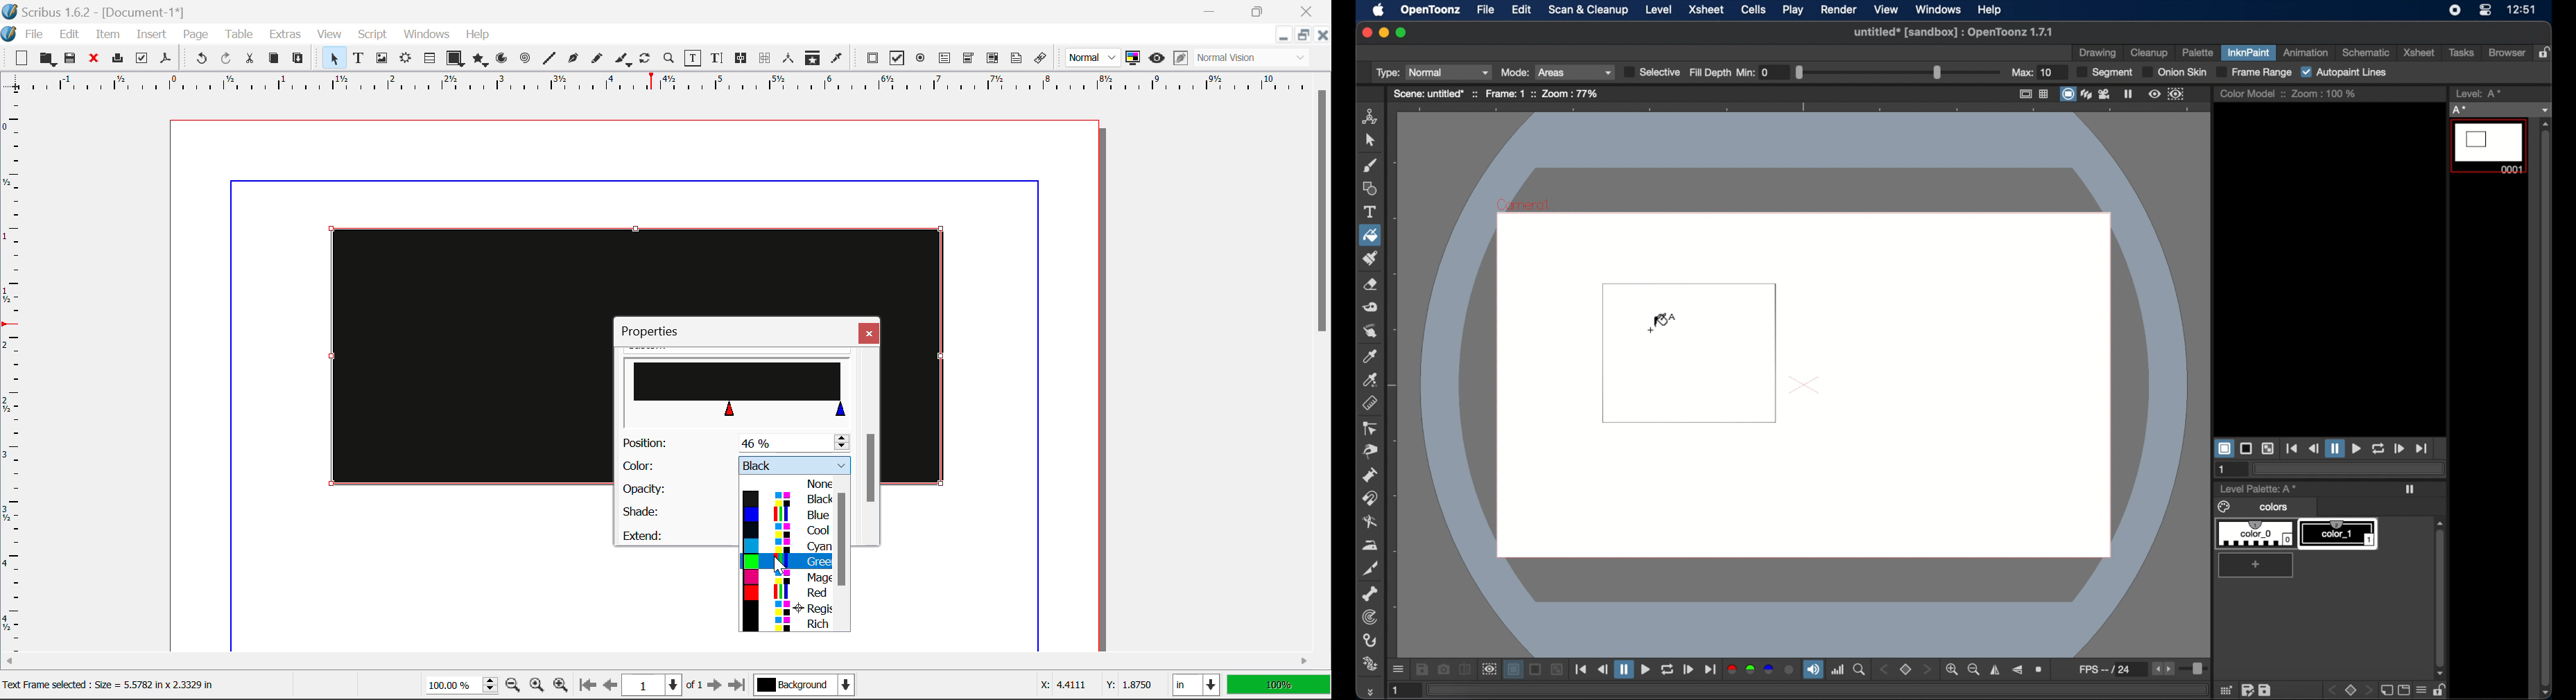  What do you see at coordinates (1253, 59) in the screenshot?
I see `Visual Appearance Type` at bounding box center [1253, 59].